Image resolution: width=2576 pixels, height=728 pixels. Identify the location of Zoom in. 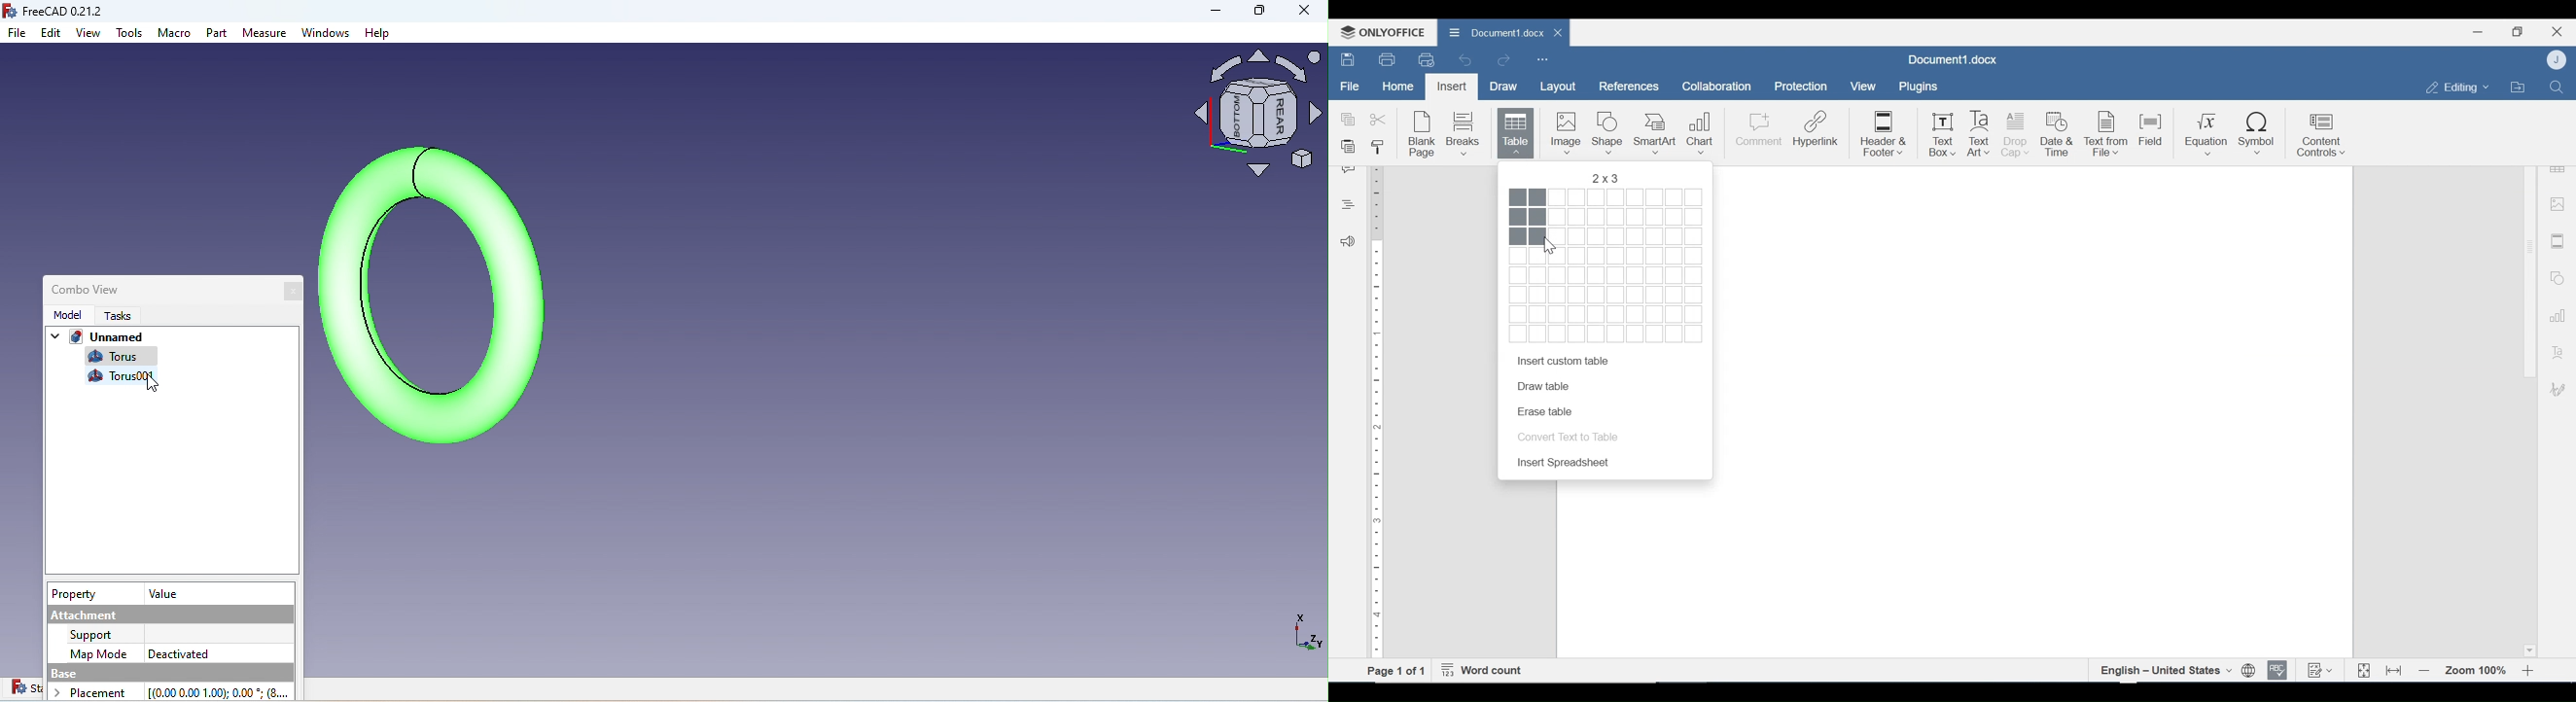
(2531, 671).